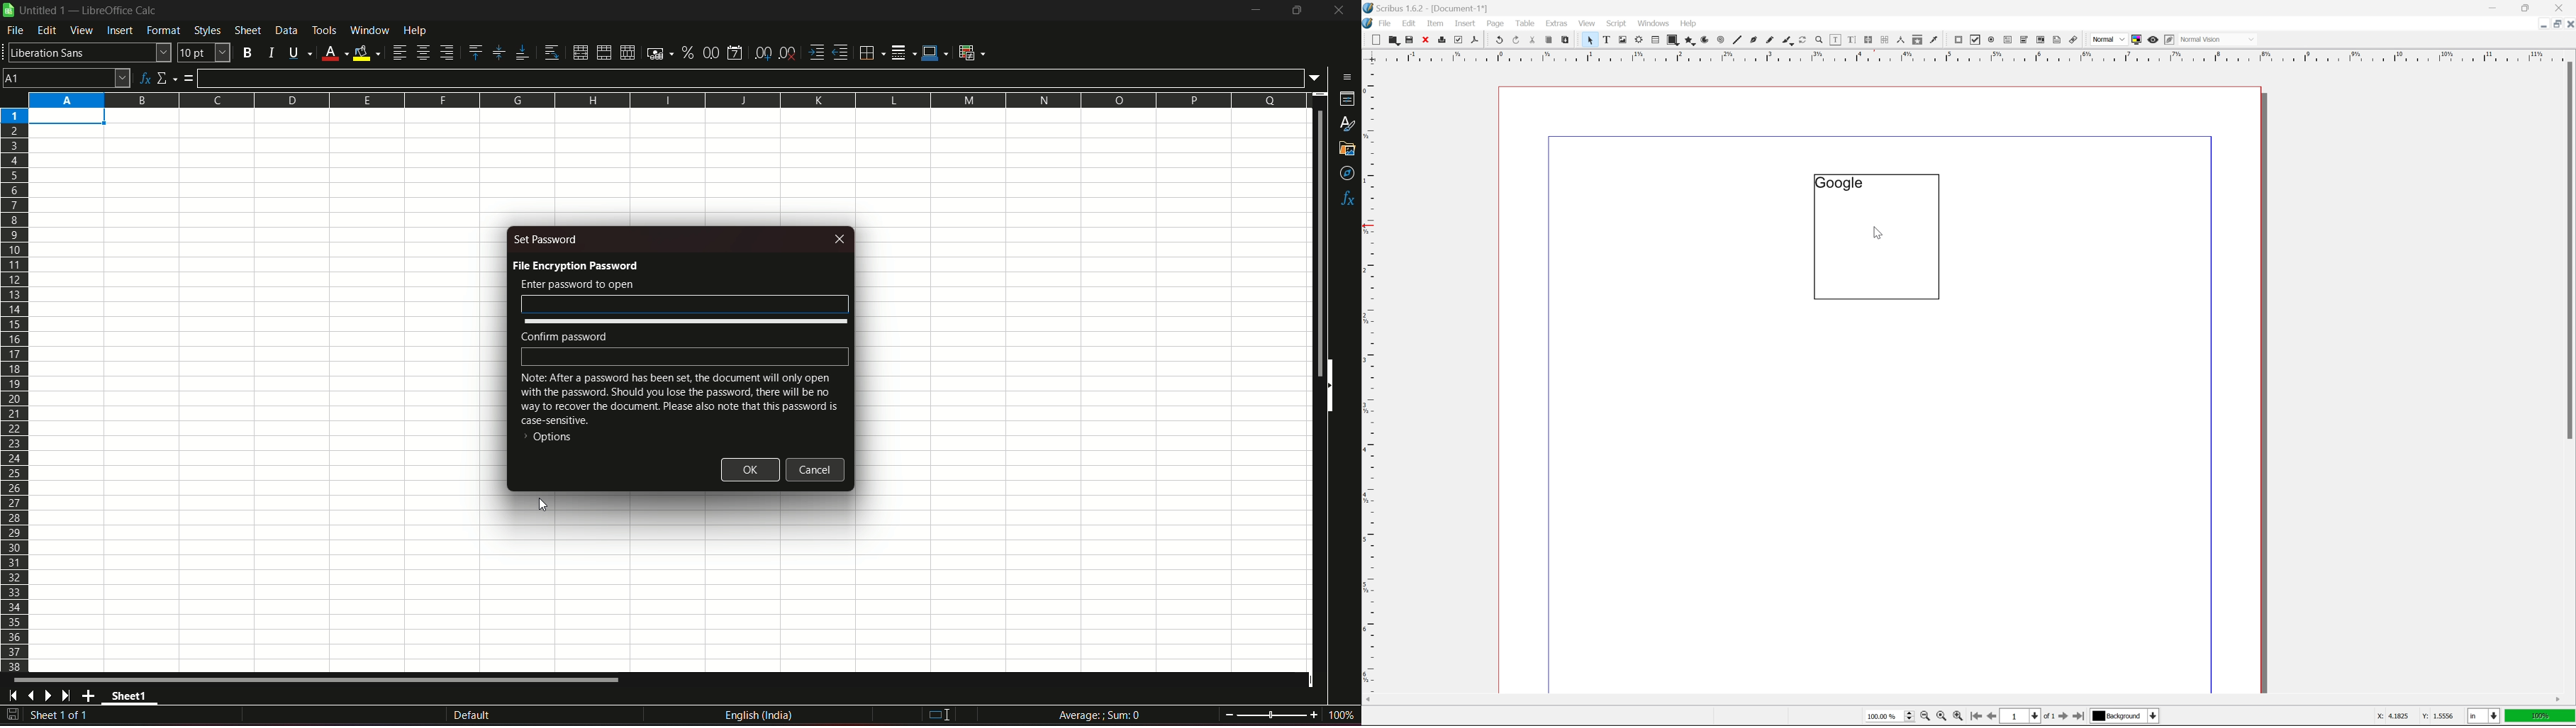 This screenshot has height=728, width=2576. I want to click on vertical scroll bar, so click(1318, 243).